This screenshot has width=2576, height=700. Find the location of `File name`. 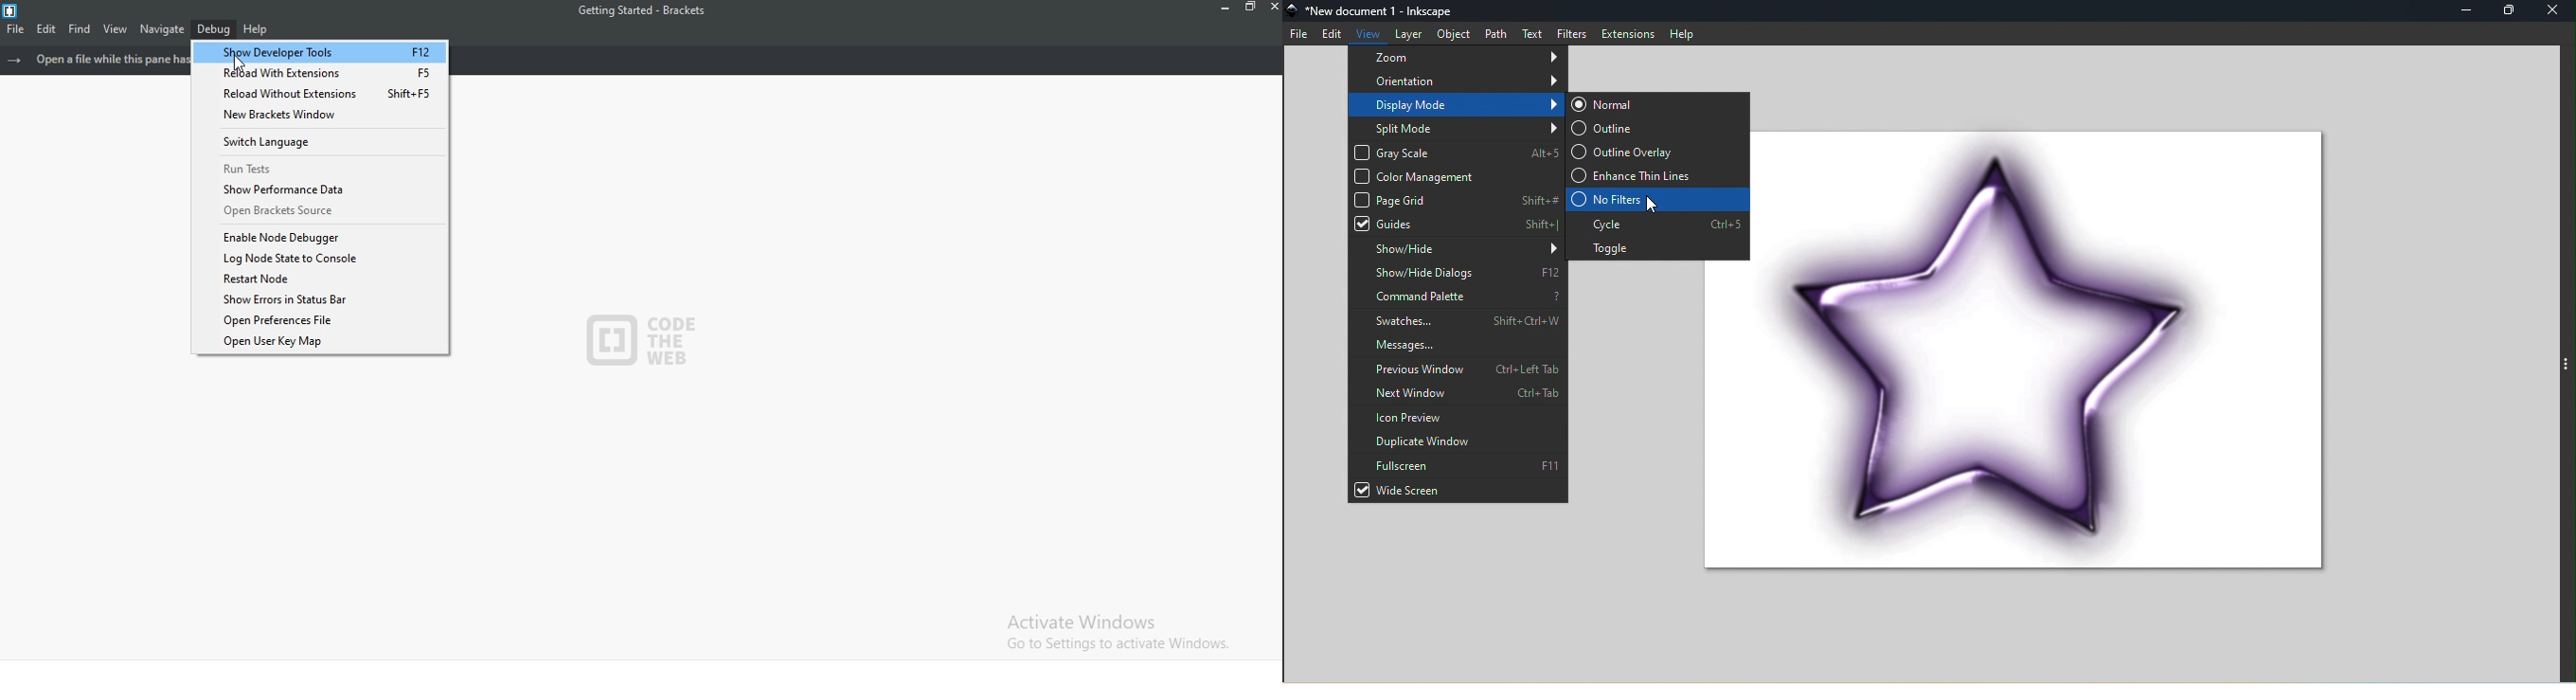

File name is located at coordinates (1387, 11).